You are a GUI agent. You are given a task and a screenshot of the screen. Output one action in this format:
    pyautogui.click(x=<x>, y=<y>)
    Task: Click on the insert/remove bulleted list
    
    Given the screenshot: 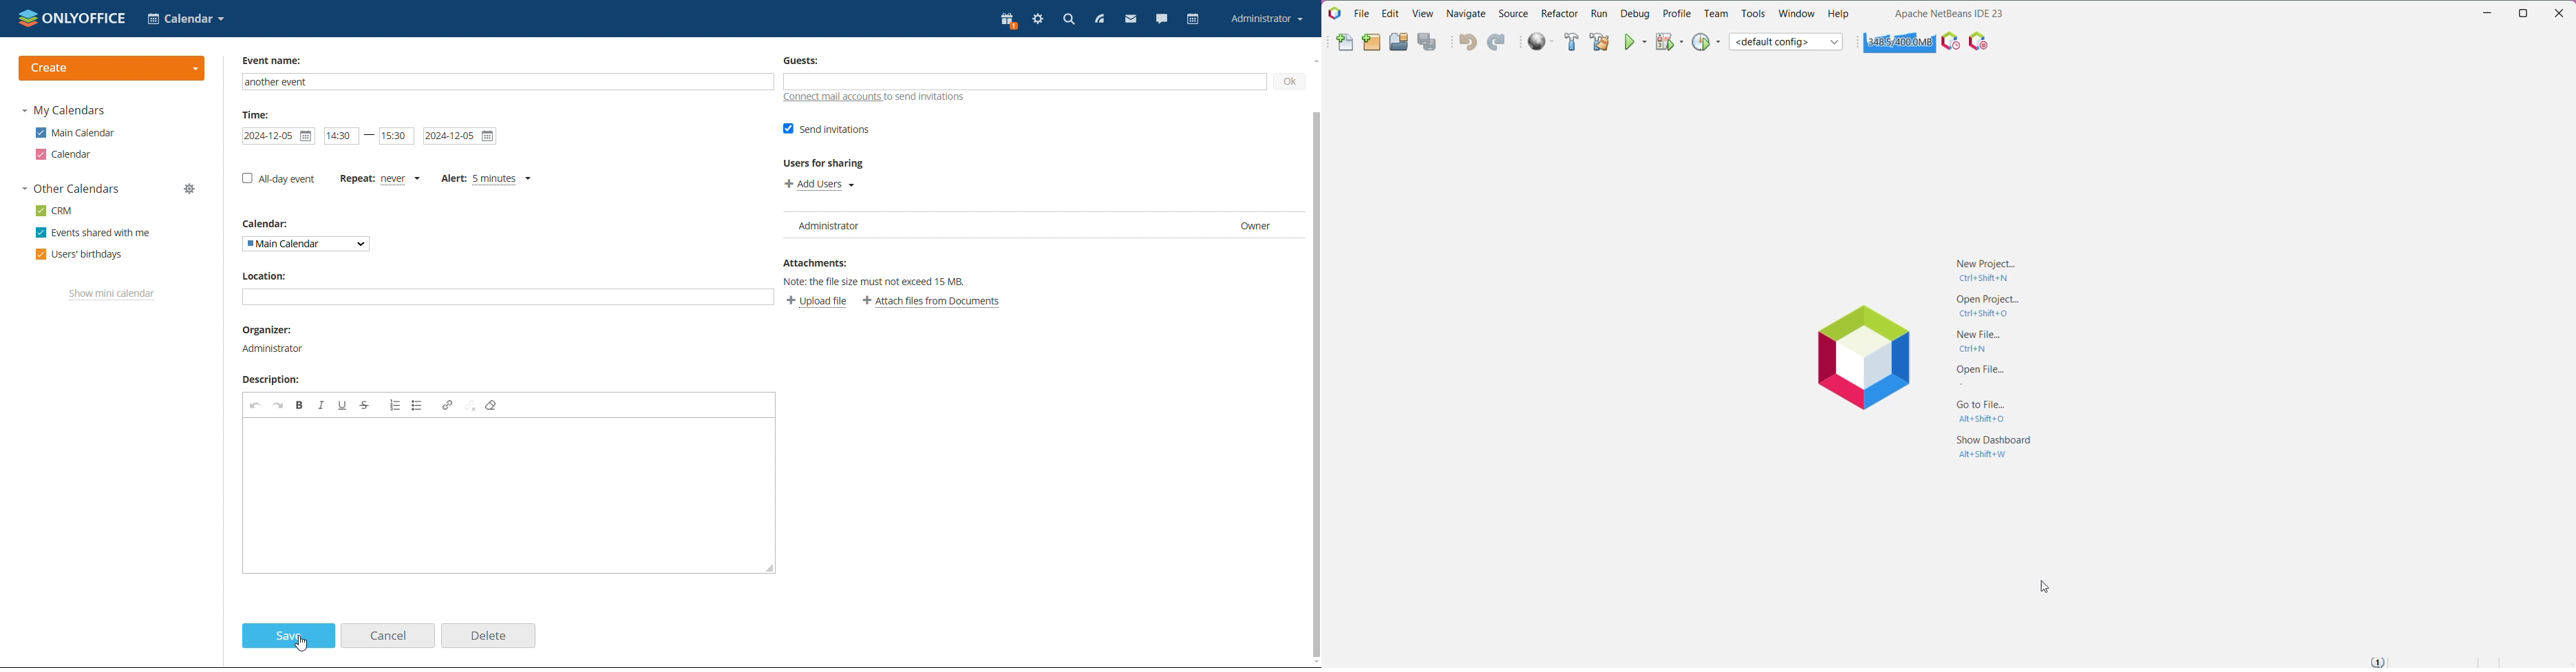 What is the action you would take?
    pyautogui.click(x=417, y=406)
    